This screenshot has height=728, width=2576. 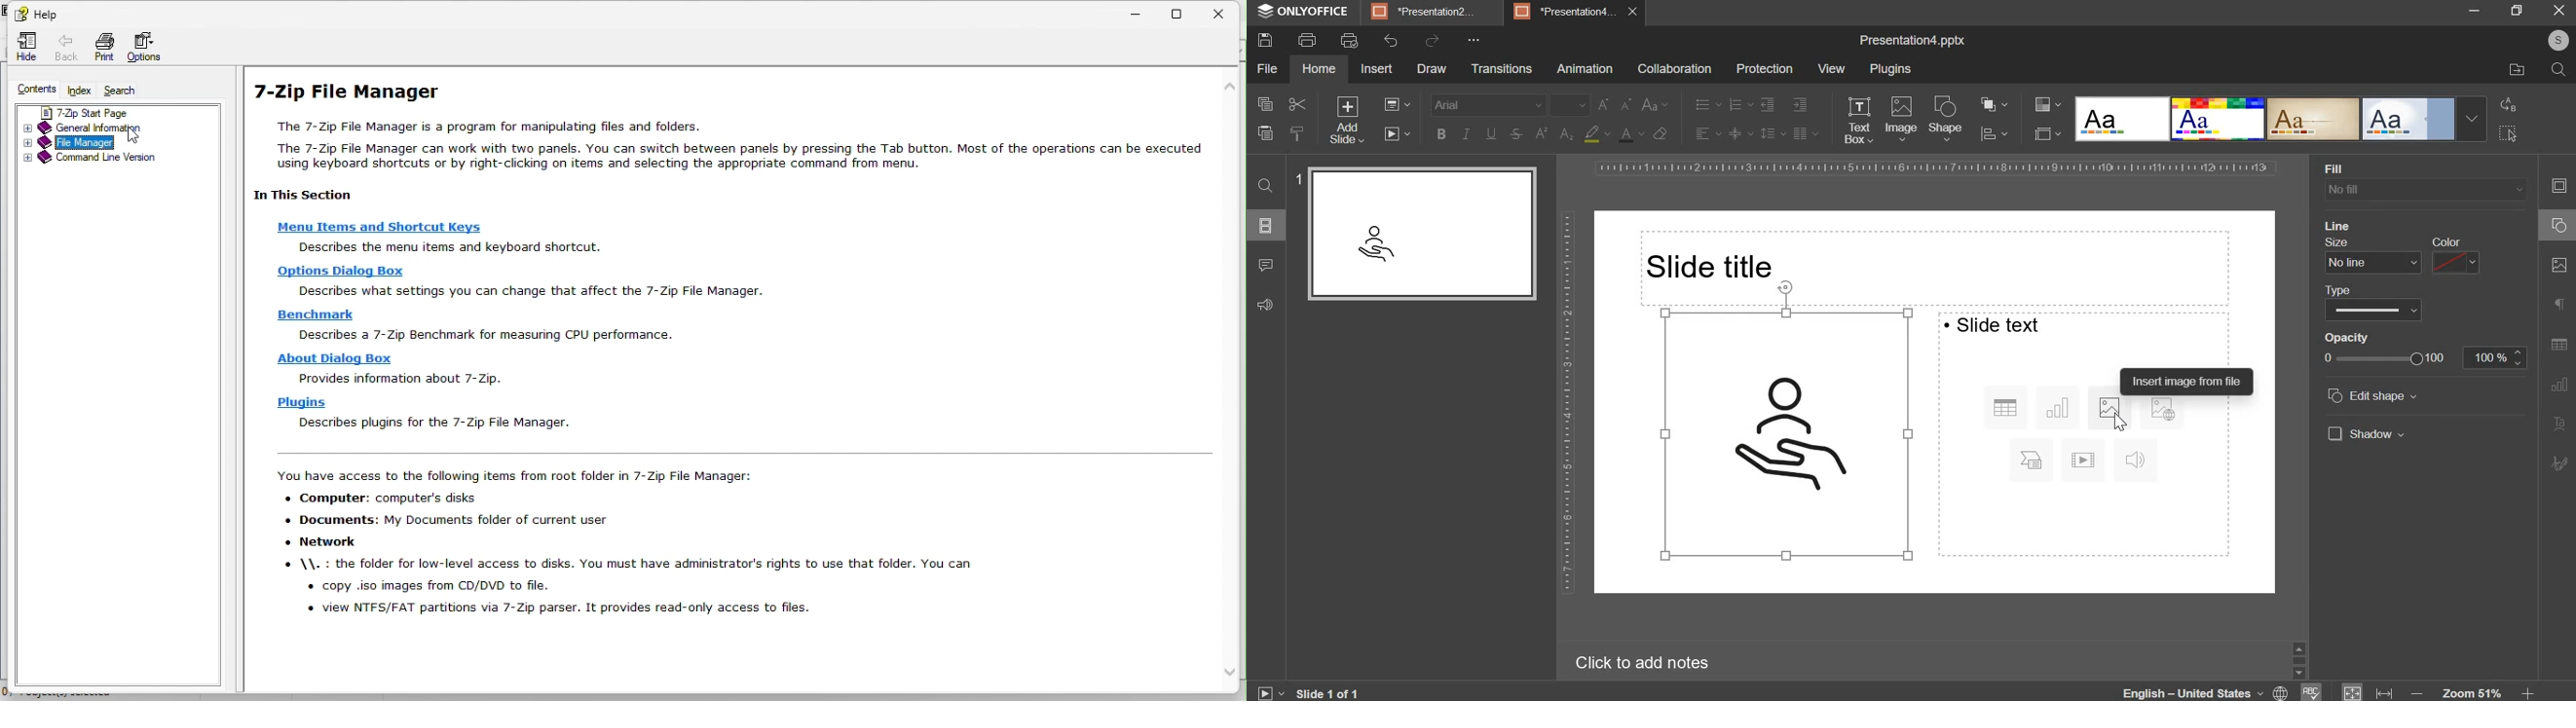 What do you see at coordinates (1935, 268) in the screenshot?
I see `Slide title` at bounding box center [1935, 268].